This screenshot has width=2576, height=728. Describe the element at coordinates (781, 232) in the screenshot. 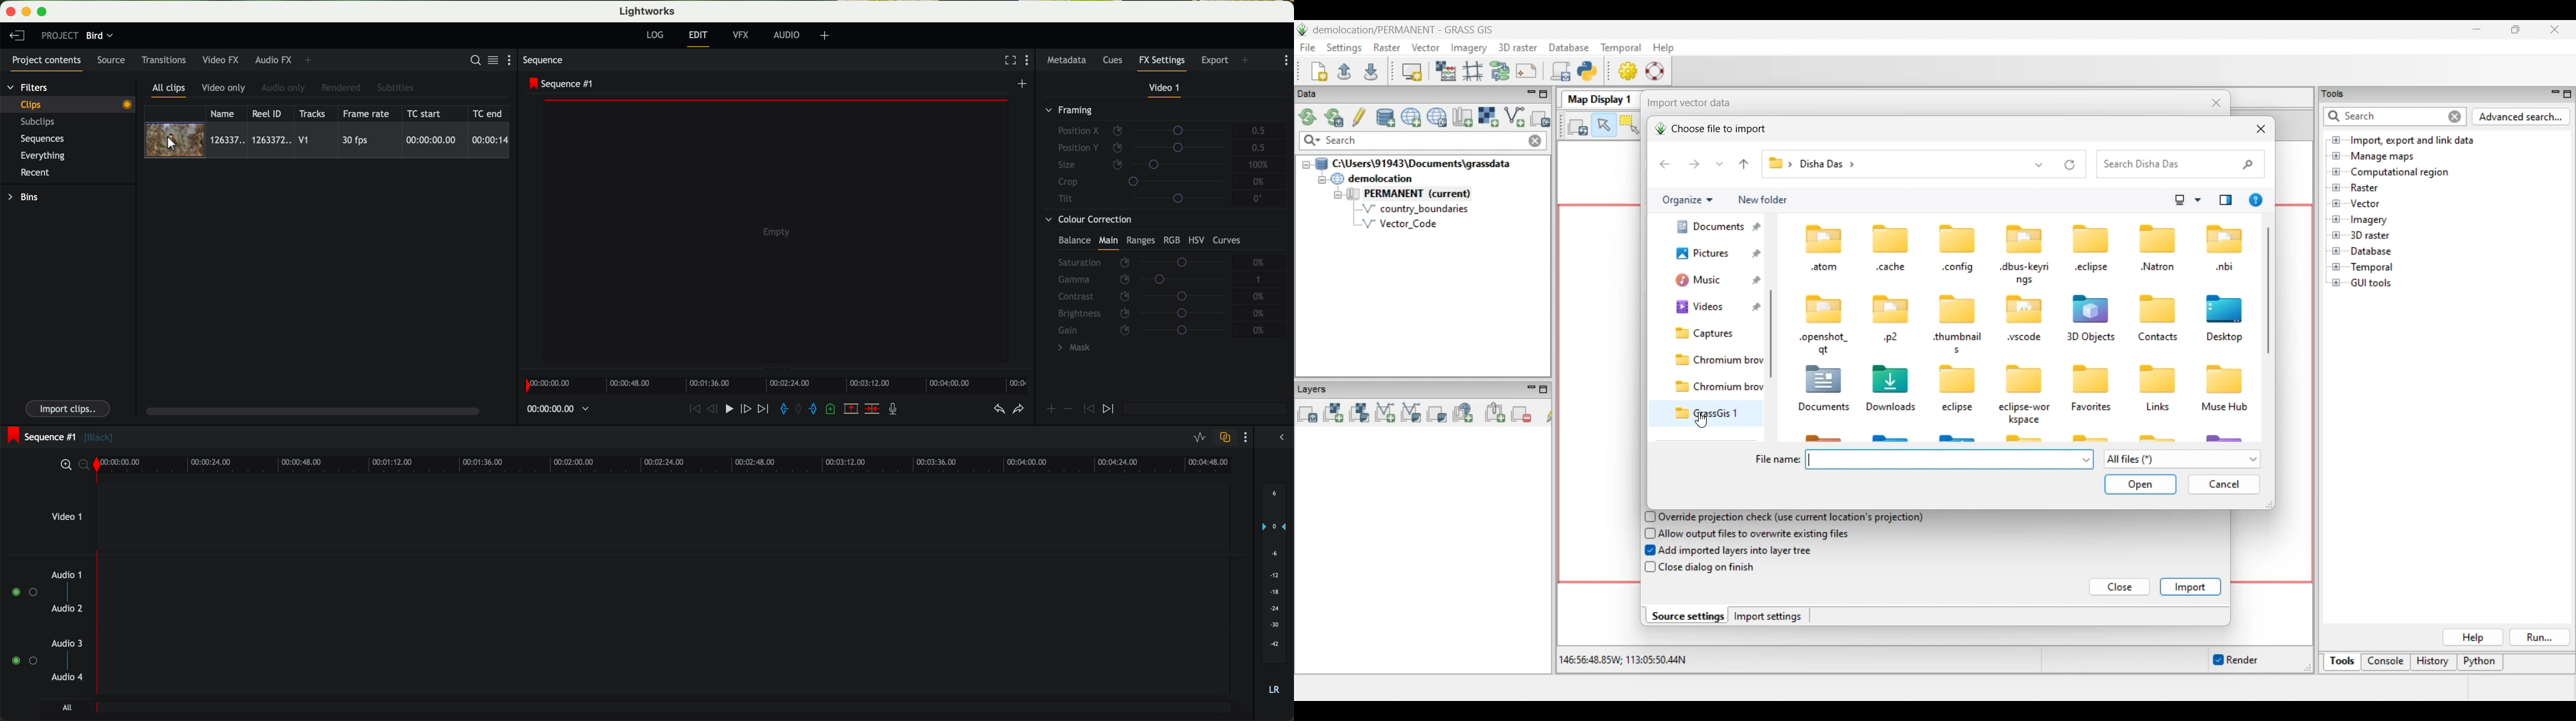

I see `video preview` at that location.